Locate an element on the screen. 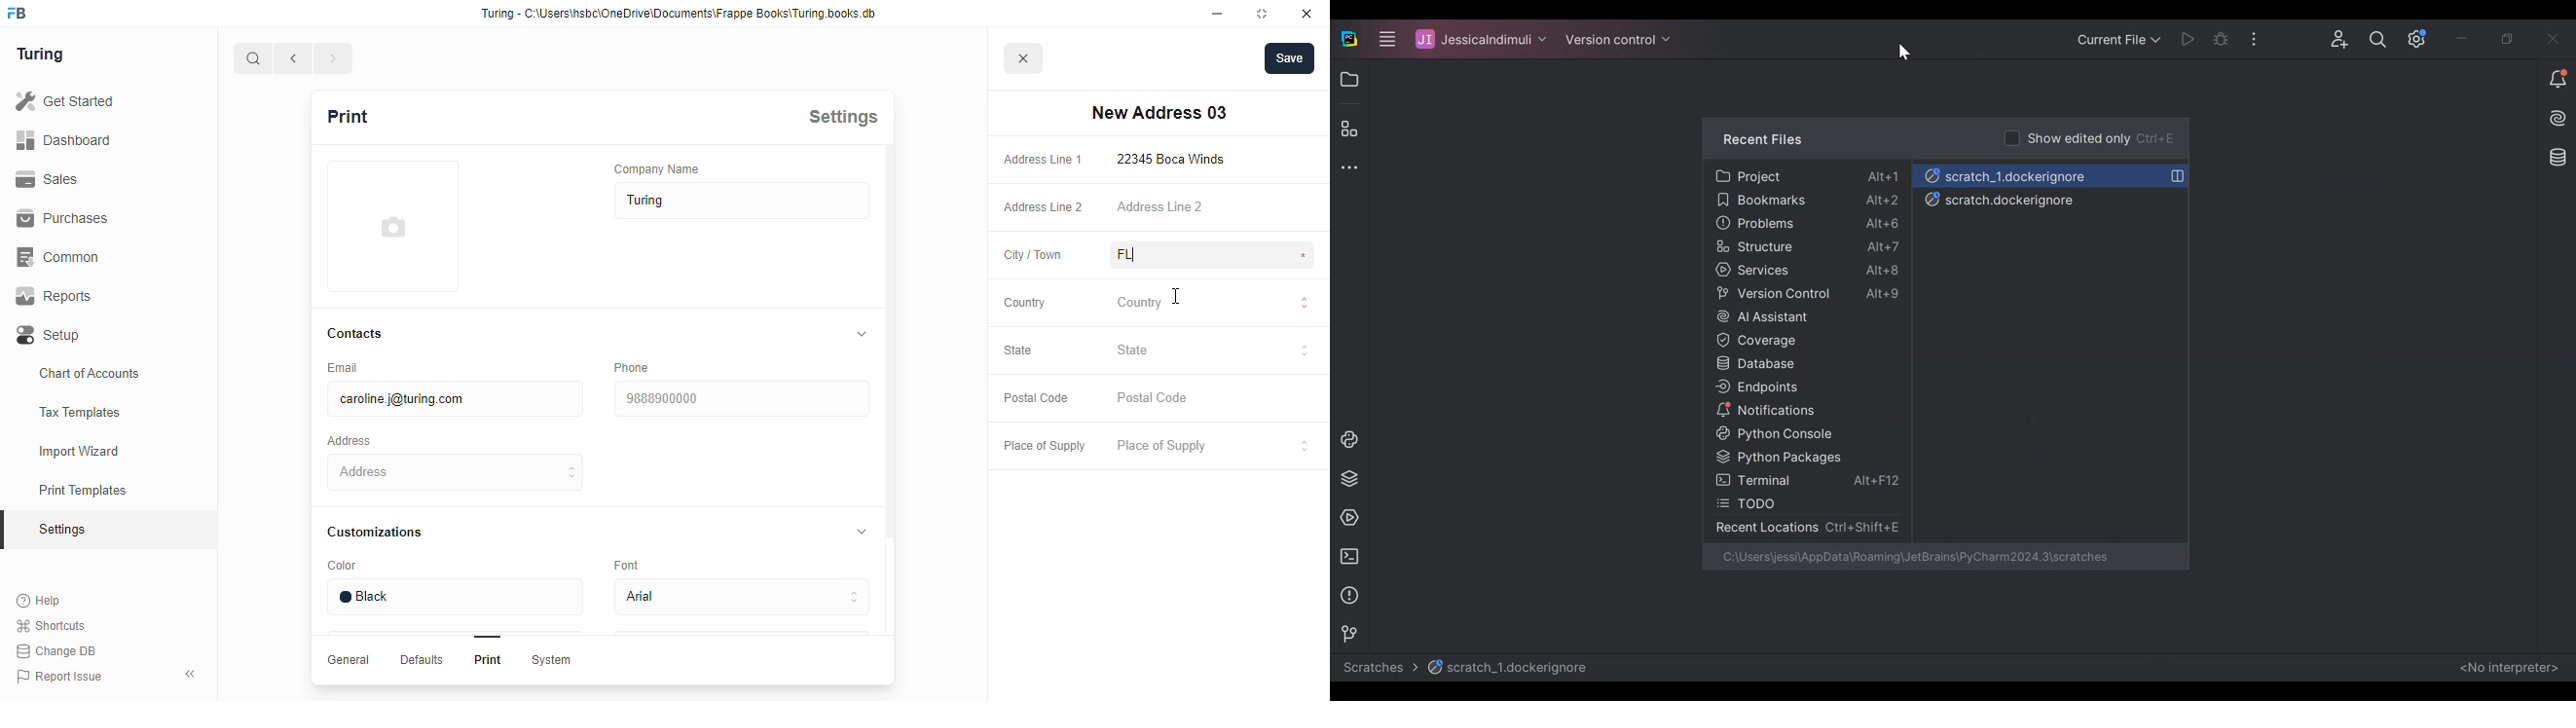 This screenshot has height=728, width=2576. address line 1 is located at coordinates (1043, 160).